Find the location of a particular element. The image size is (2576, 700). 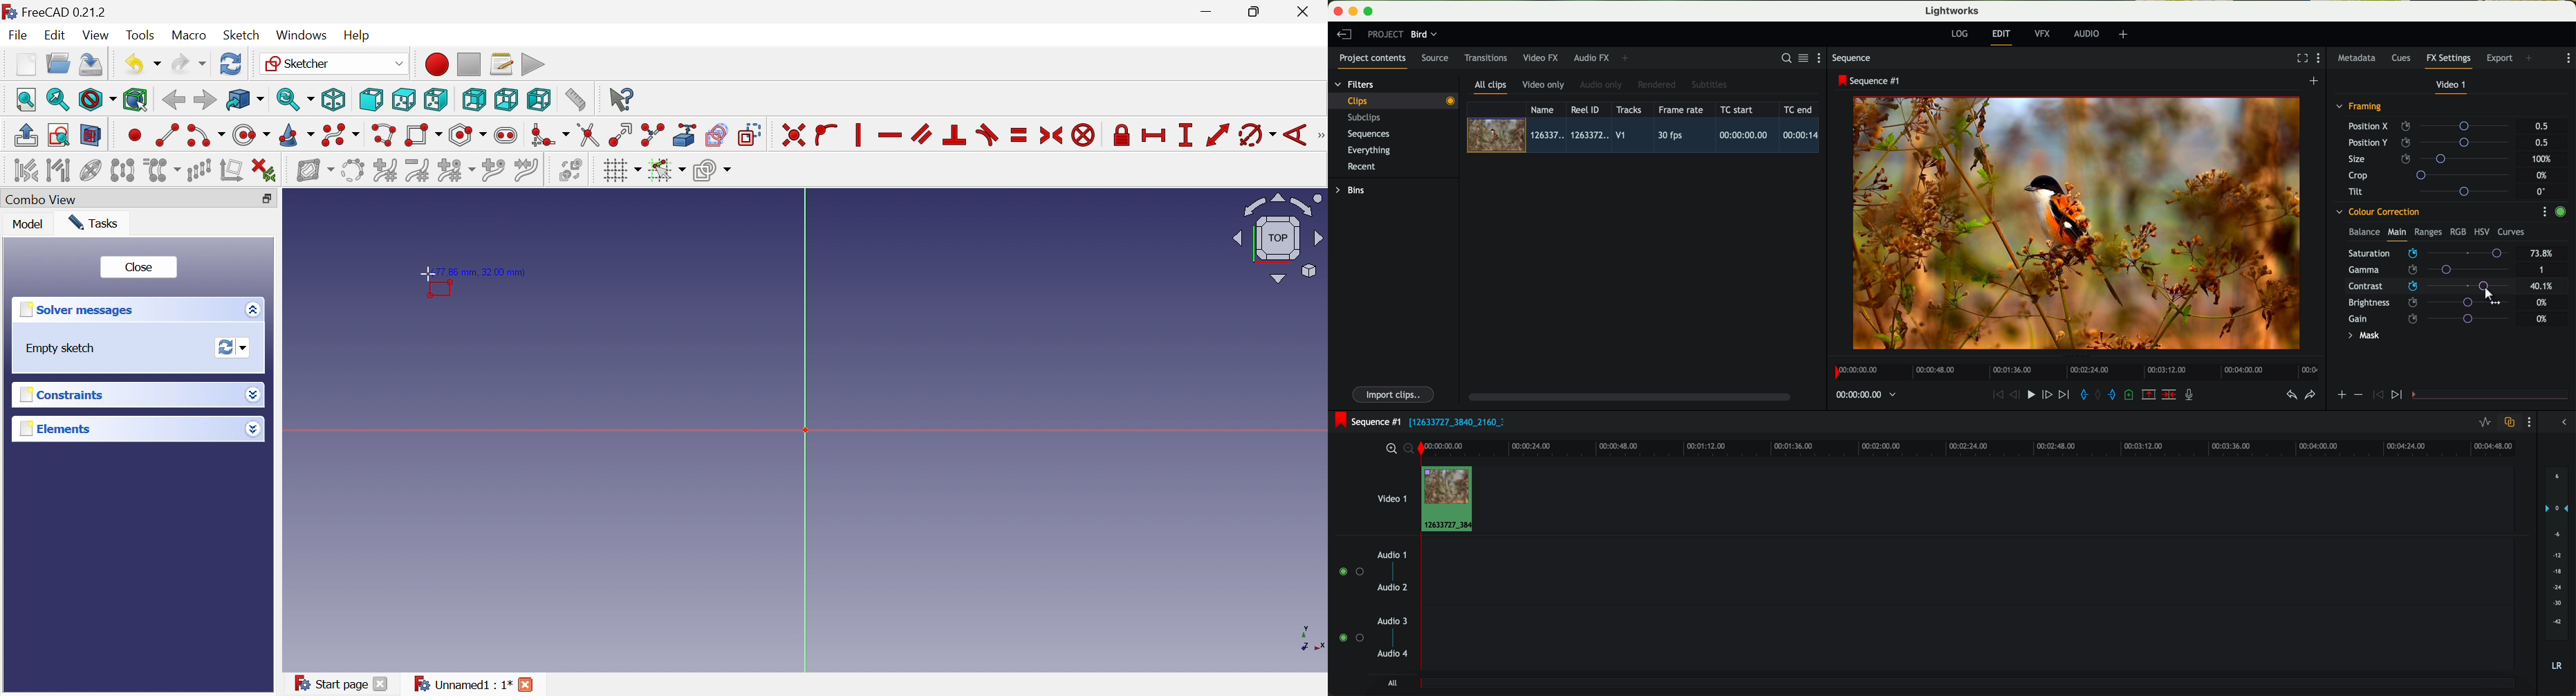

all is located at coordinates (1392, 683).